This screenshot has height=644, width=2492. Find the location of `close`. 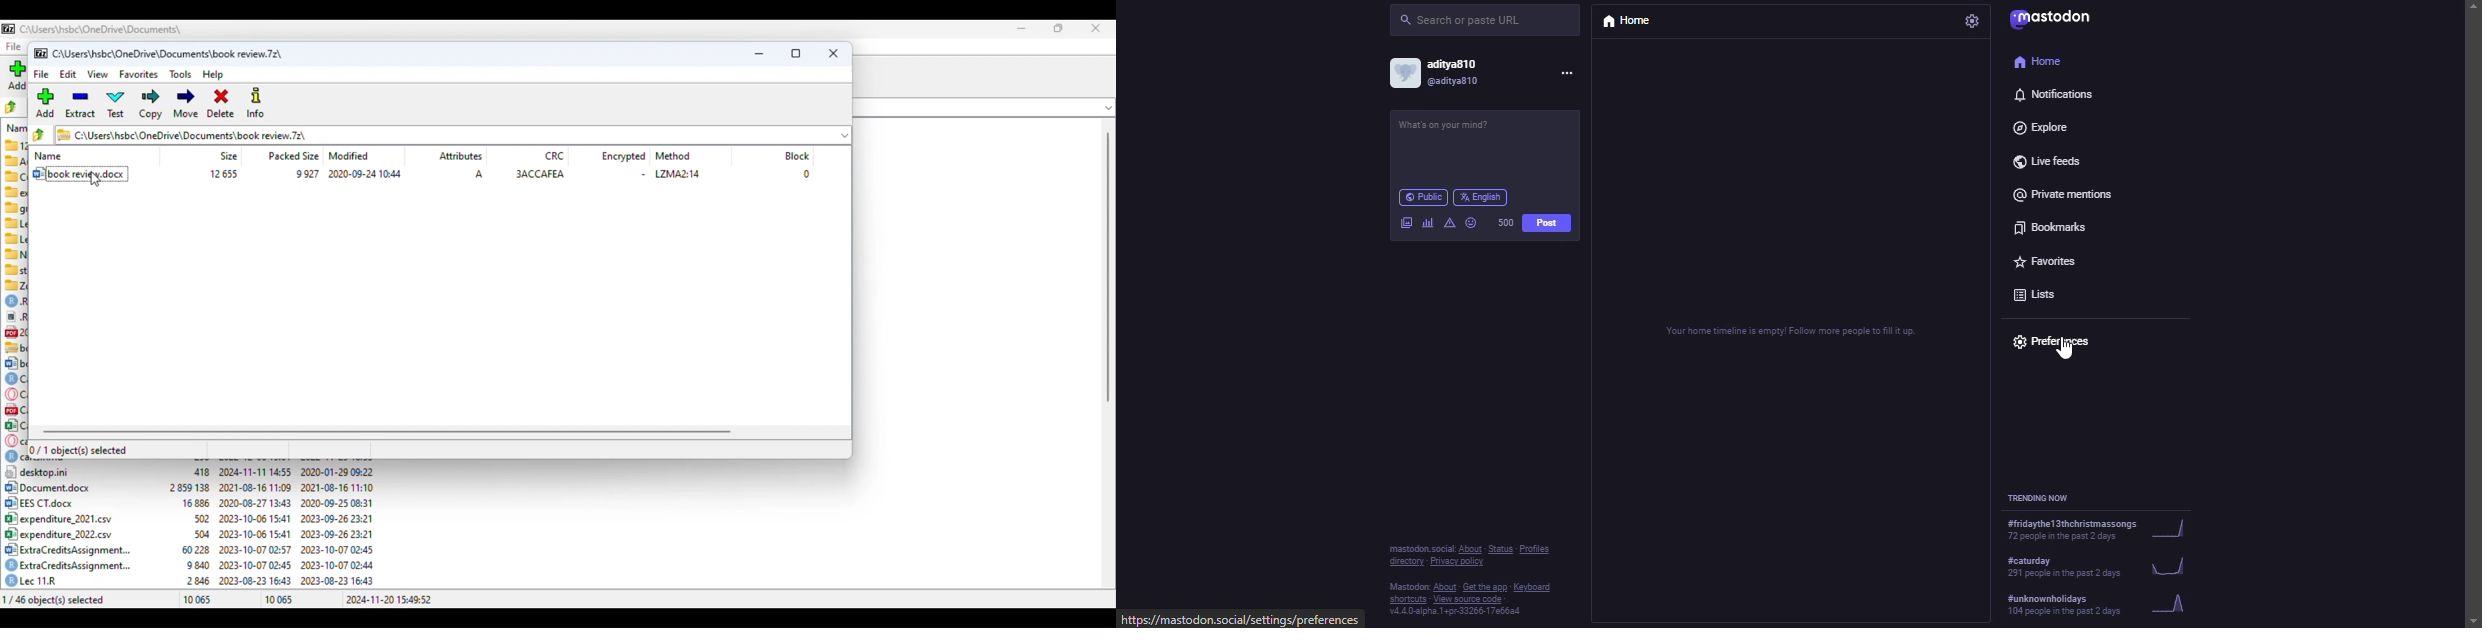

close is located at coordinates (833, 53).